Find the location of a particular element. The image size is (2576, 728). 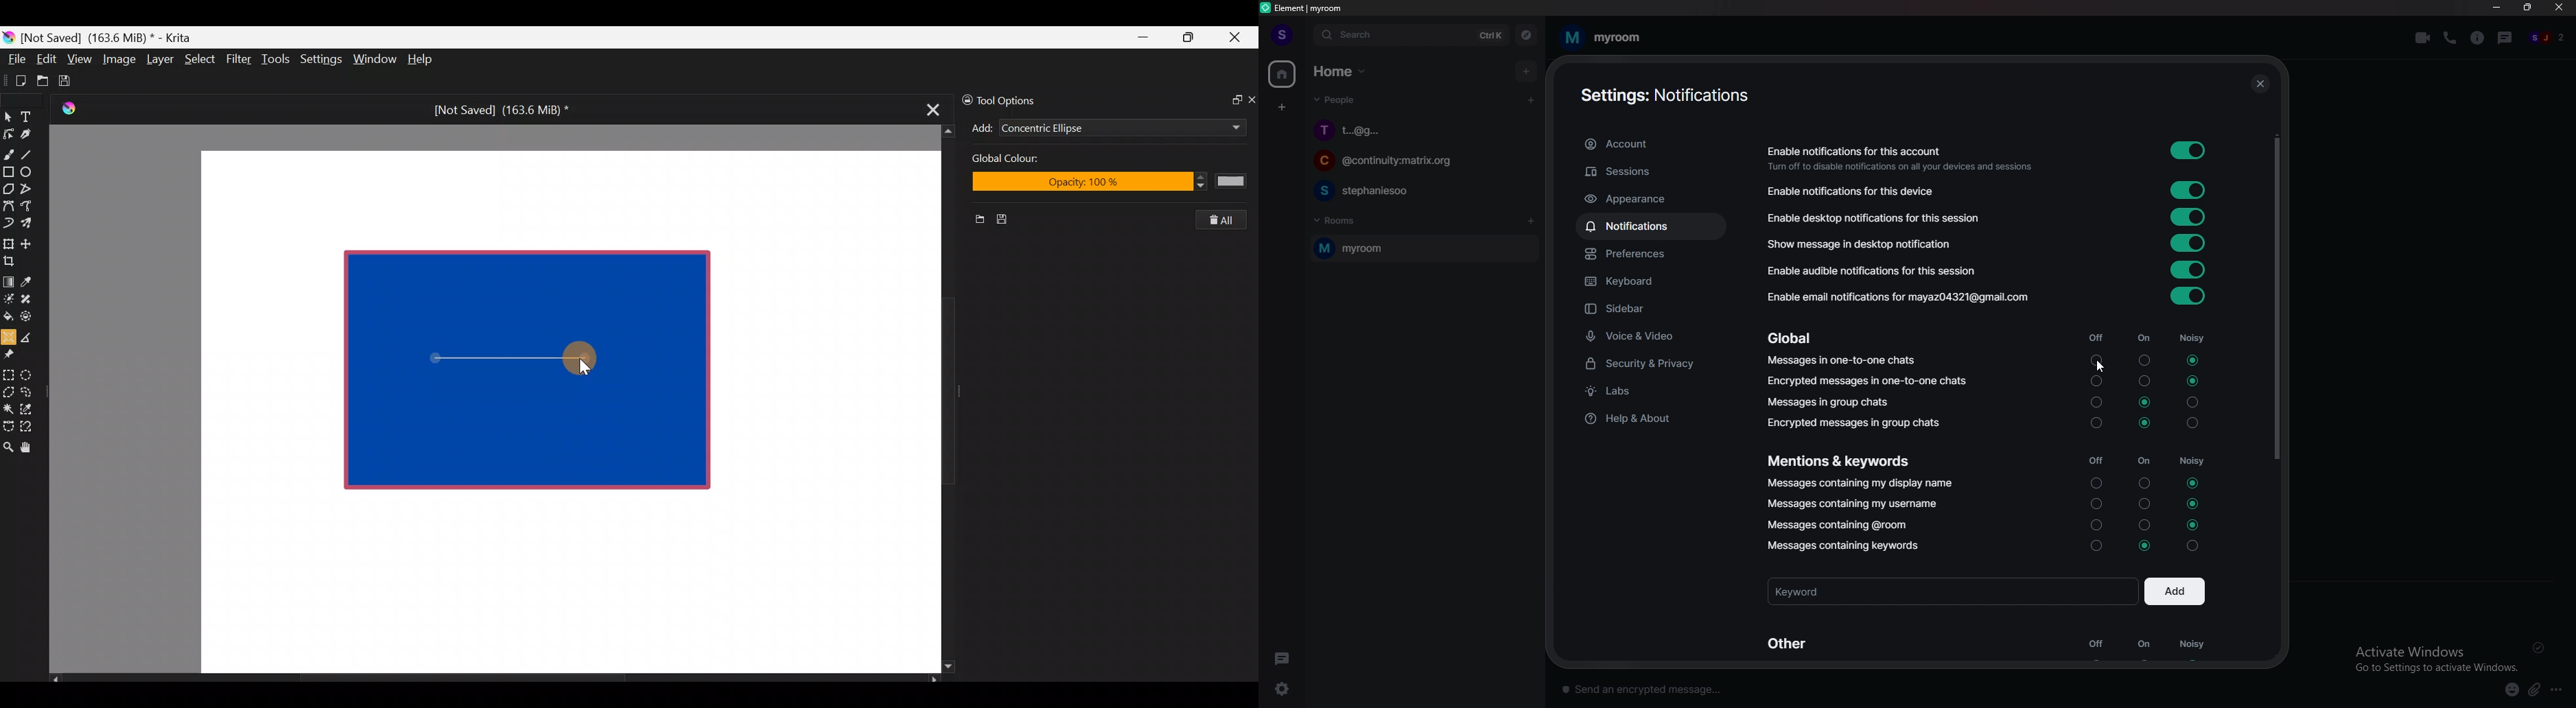

voice call is located at coordinates (2450, 38).